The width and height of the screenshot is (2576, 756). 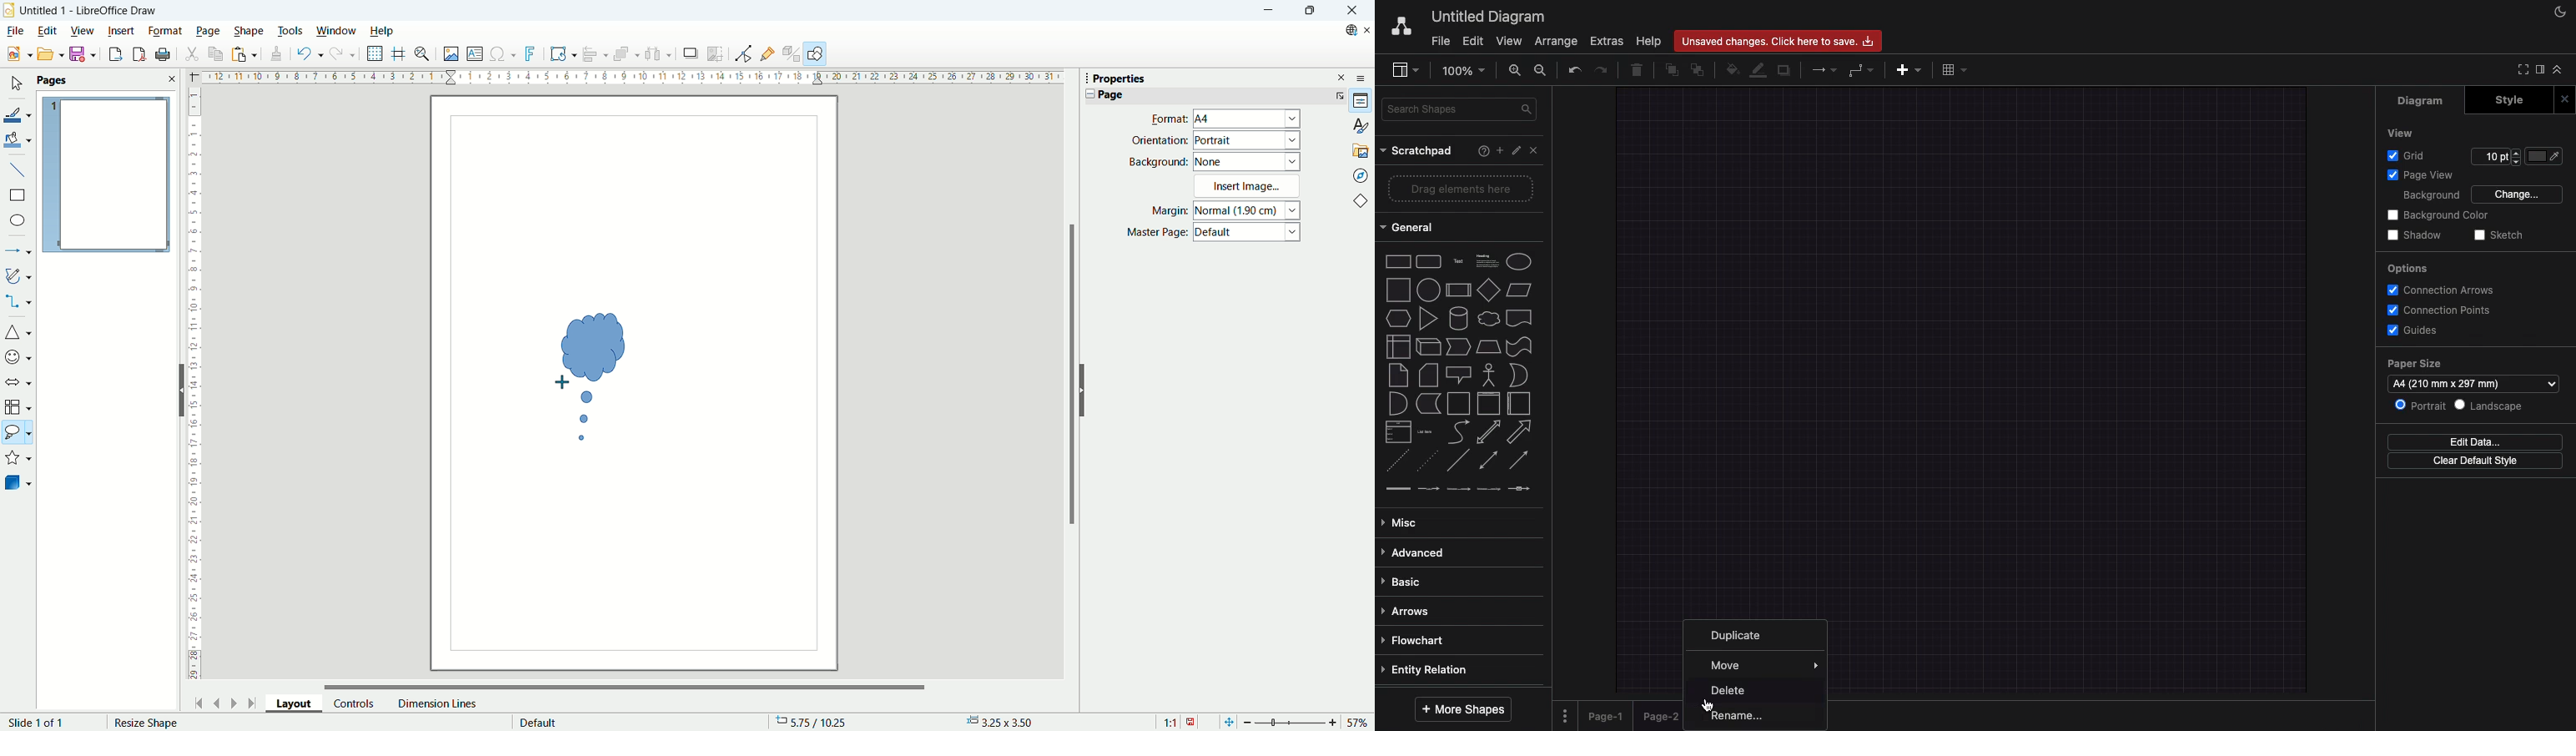 What do you see at coordinates (89, 9) in the screenshot?
I see `Untitled 1 - LiberOffice Draw` at bounding box center [89, 9].